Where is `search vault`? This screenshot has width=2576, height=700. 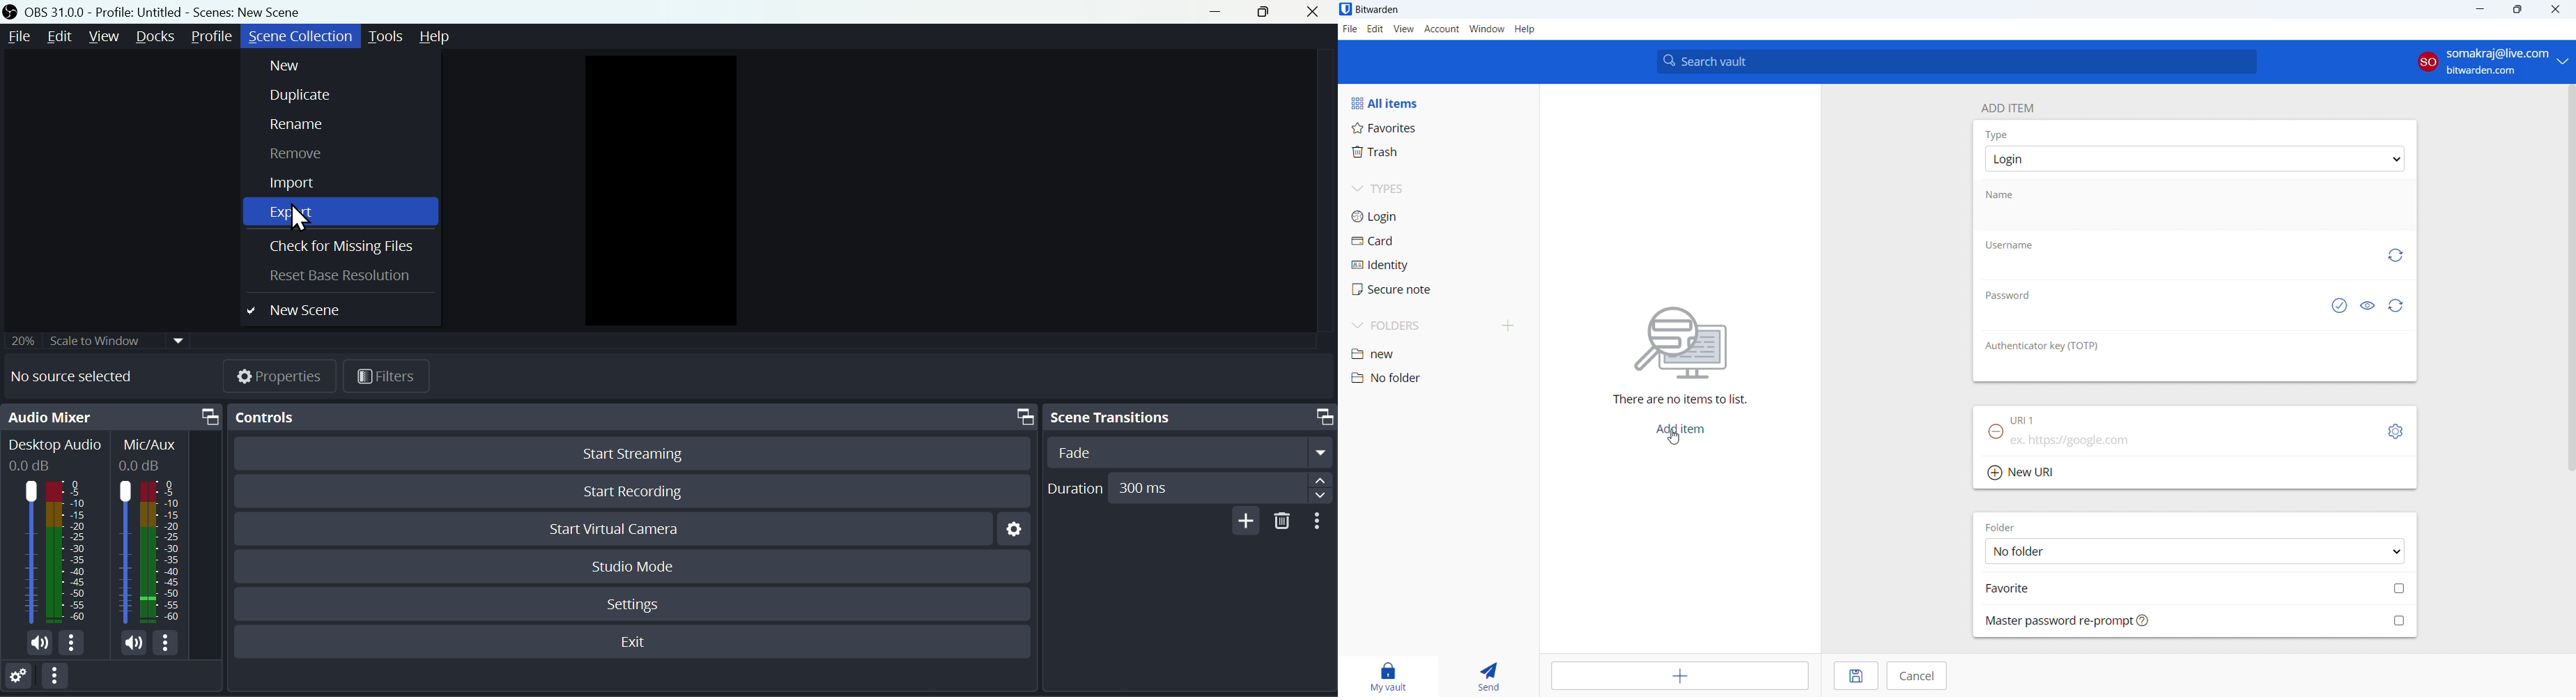
search vault is located at coordinates (1957, 61).